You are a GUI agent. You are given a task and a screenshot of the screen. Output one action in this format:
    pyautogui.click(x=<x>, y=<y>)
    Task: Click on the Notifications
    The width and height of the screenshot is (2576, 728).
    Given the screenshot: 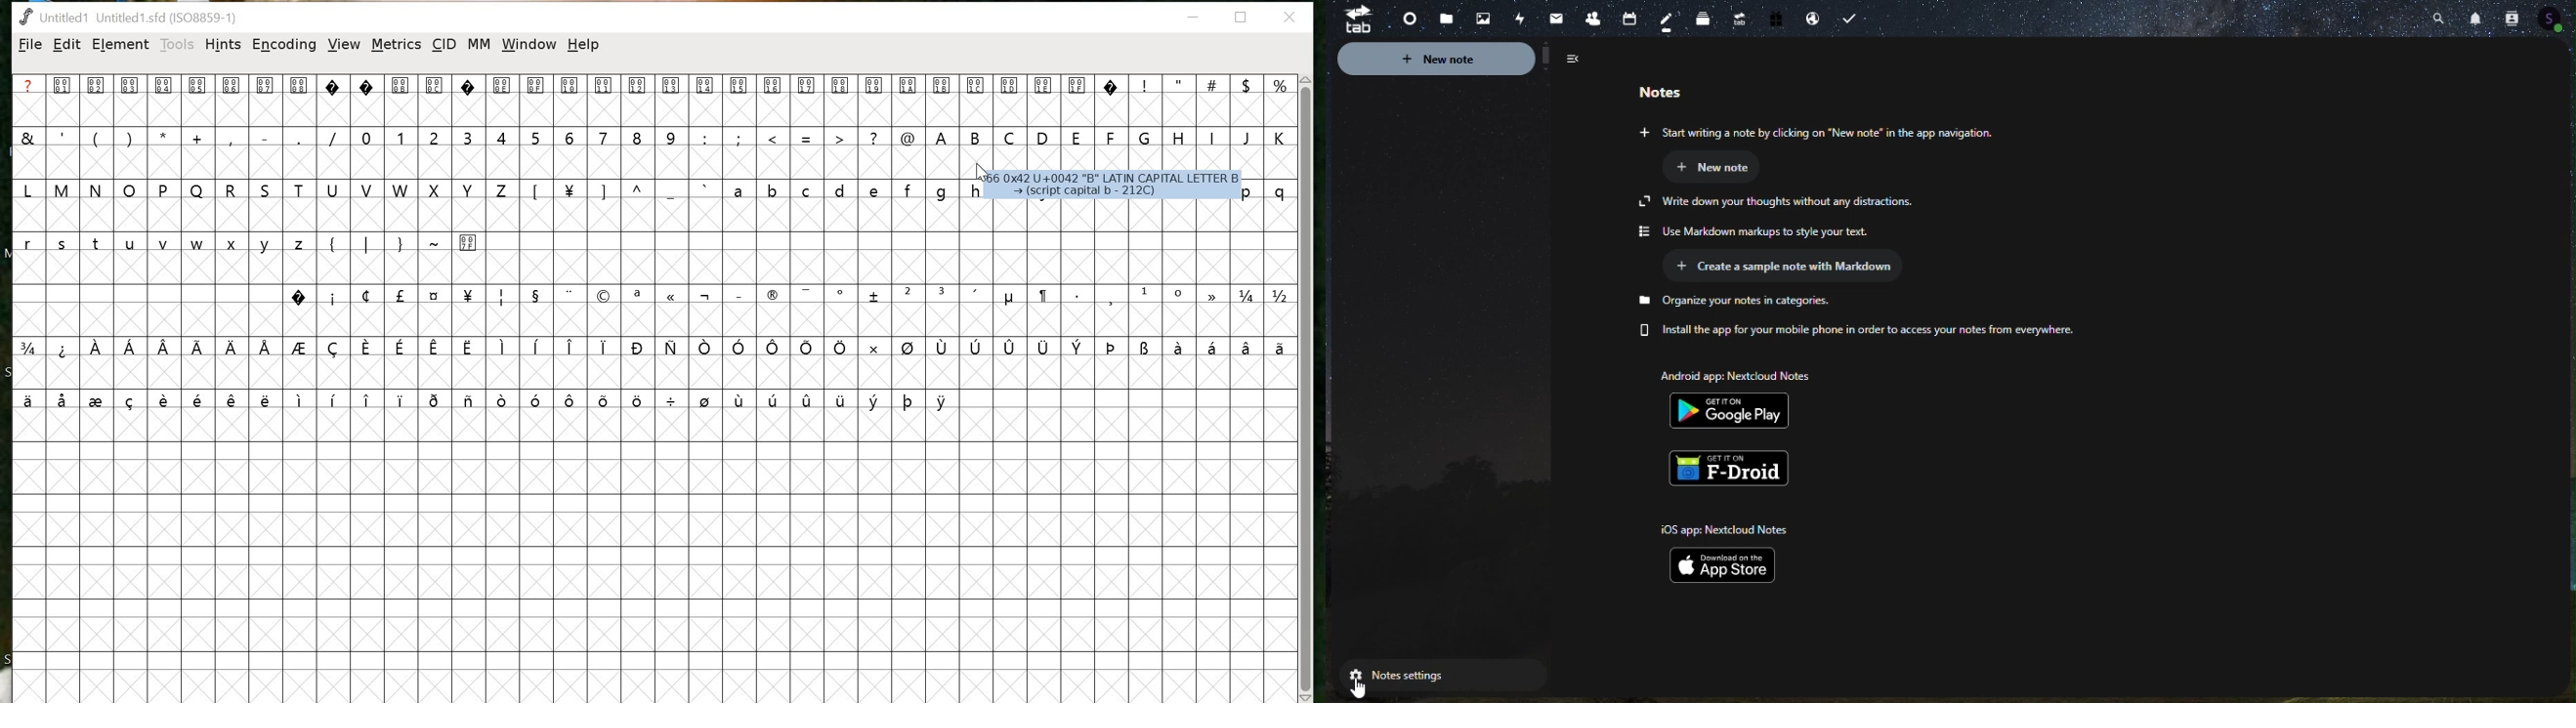 What is the action you would take?
    pyautogui.click(x=2472, y=17)
    